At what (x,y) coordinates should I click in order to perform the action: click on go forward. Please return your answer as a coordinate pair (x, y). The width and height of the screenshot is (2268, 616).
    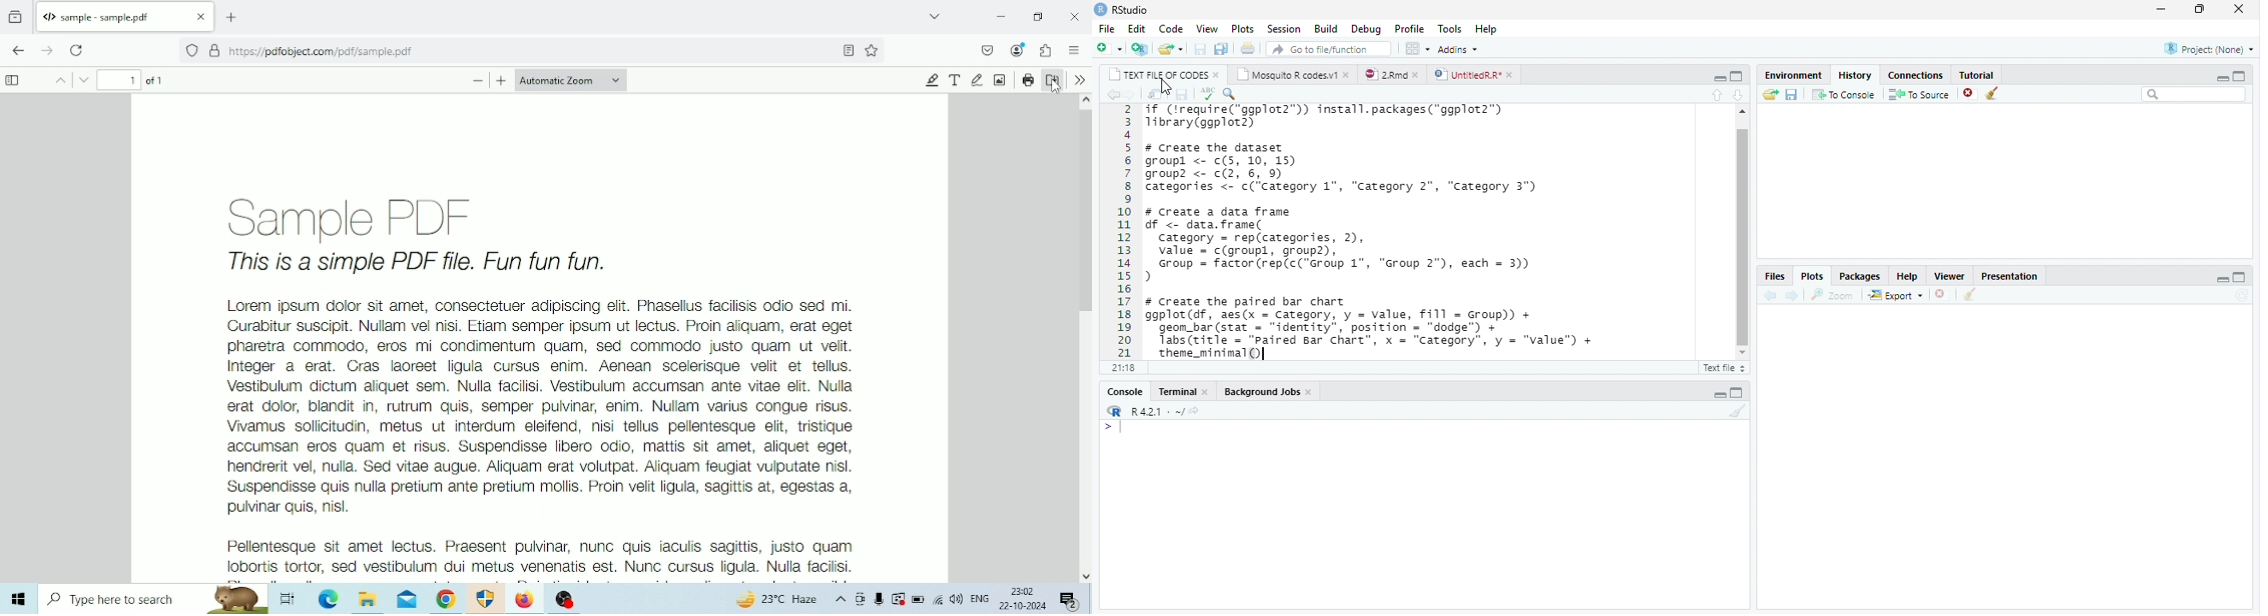
    Looking at the image, I should click on (1128, 95).